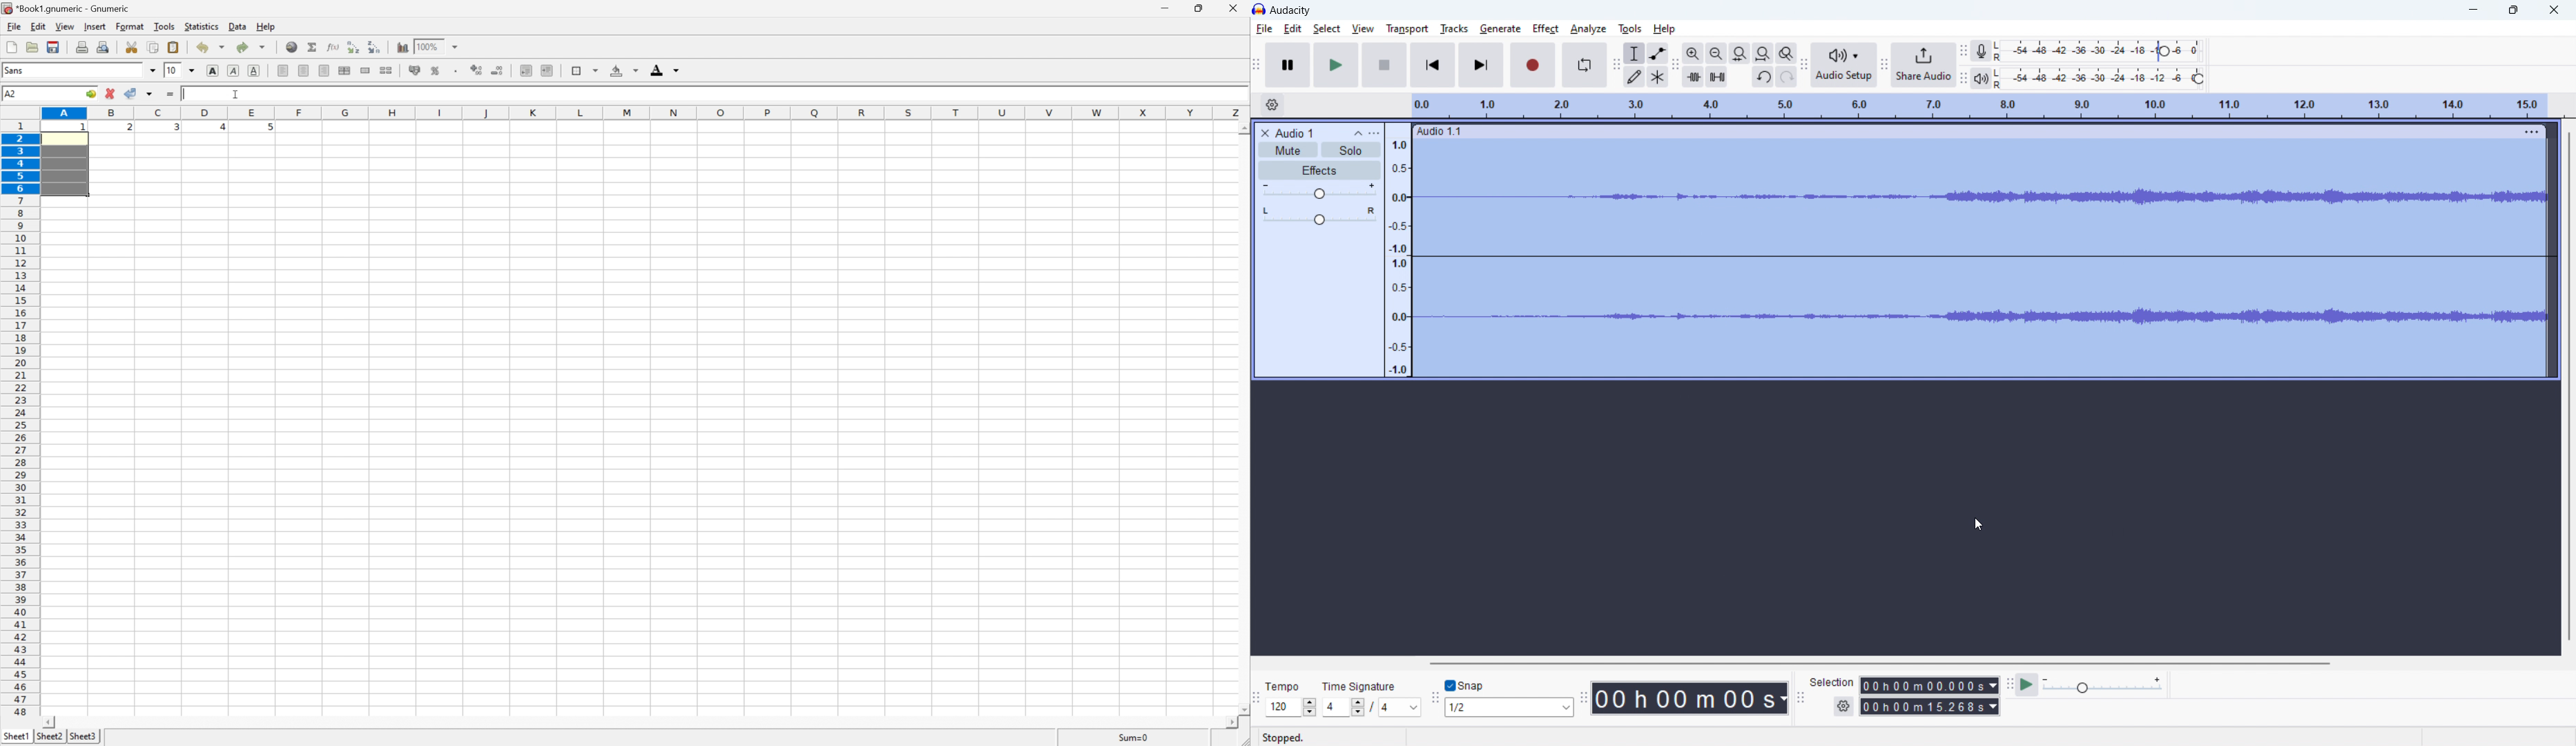 The image size is (2576, 756). What do you see at coordinates (1675, 65) in the screenshot?
I see `edit toolbar` at bounding box center [1675, 65].